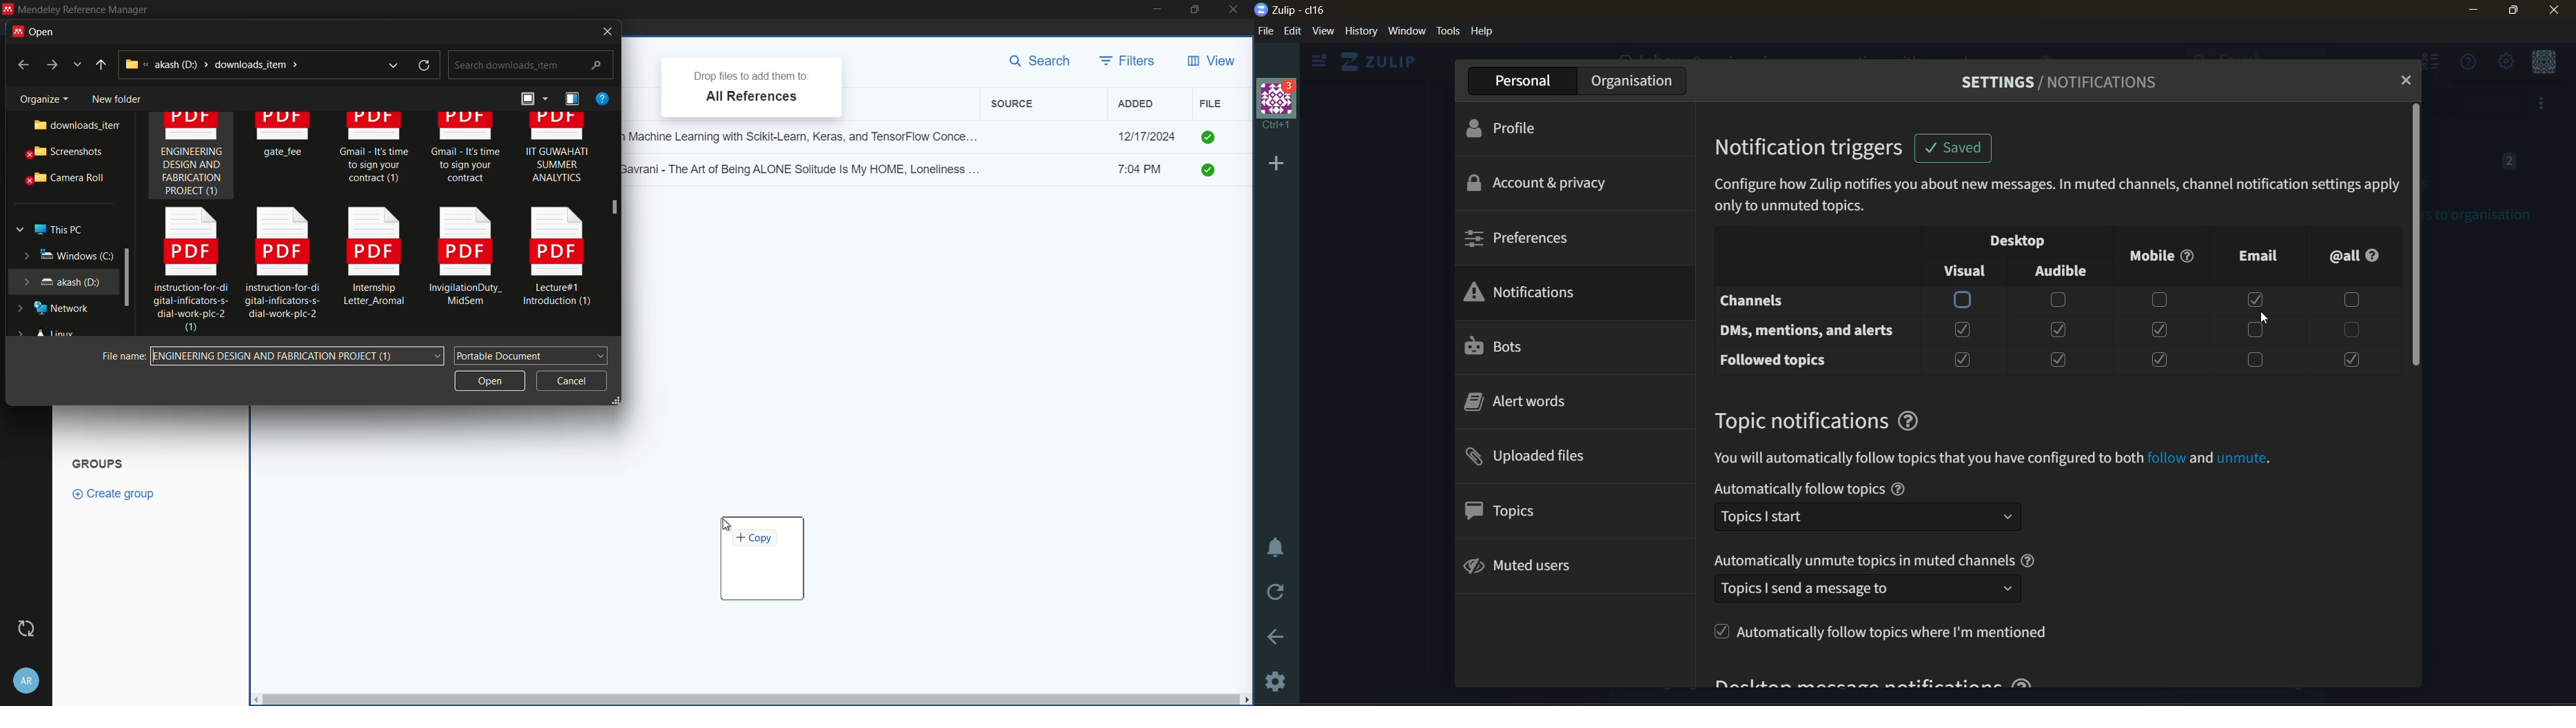 This screenshot has width=2576, height=728. I want to click on visual, so click(1963, 271).